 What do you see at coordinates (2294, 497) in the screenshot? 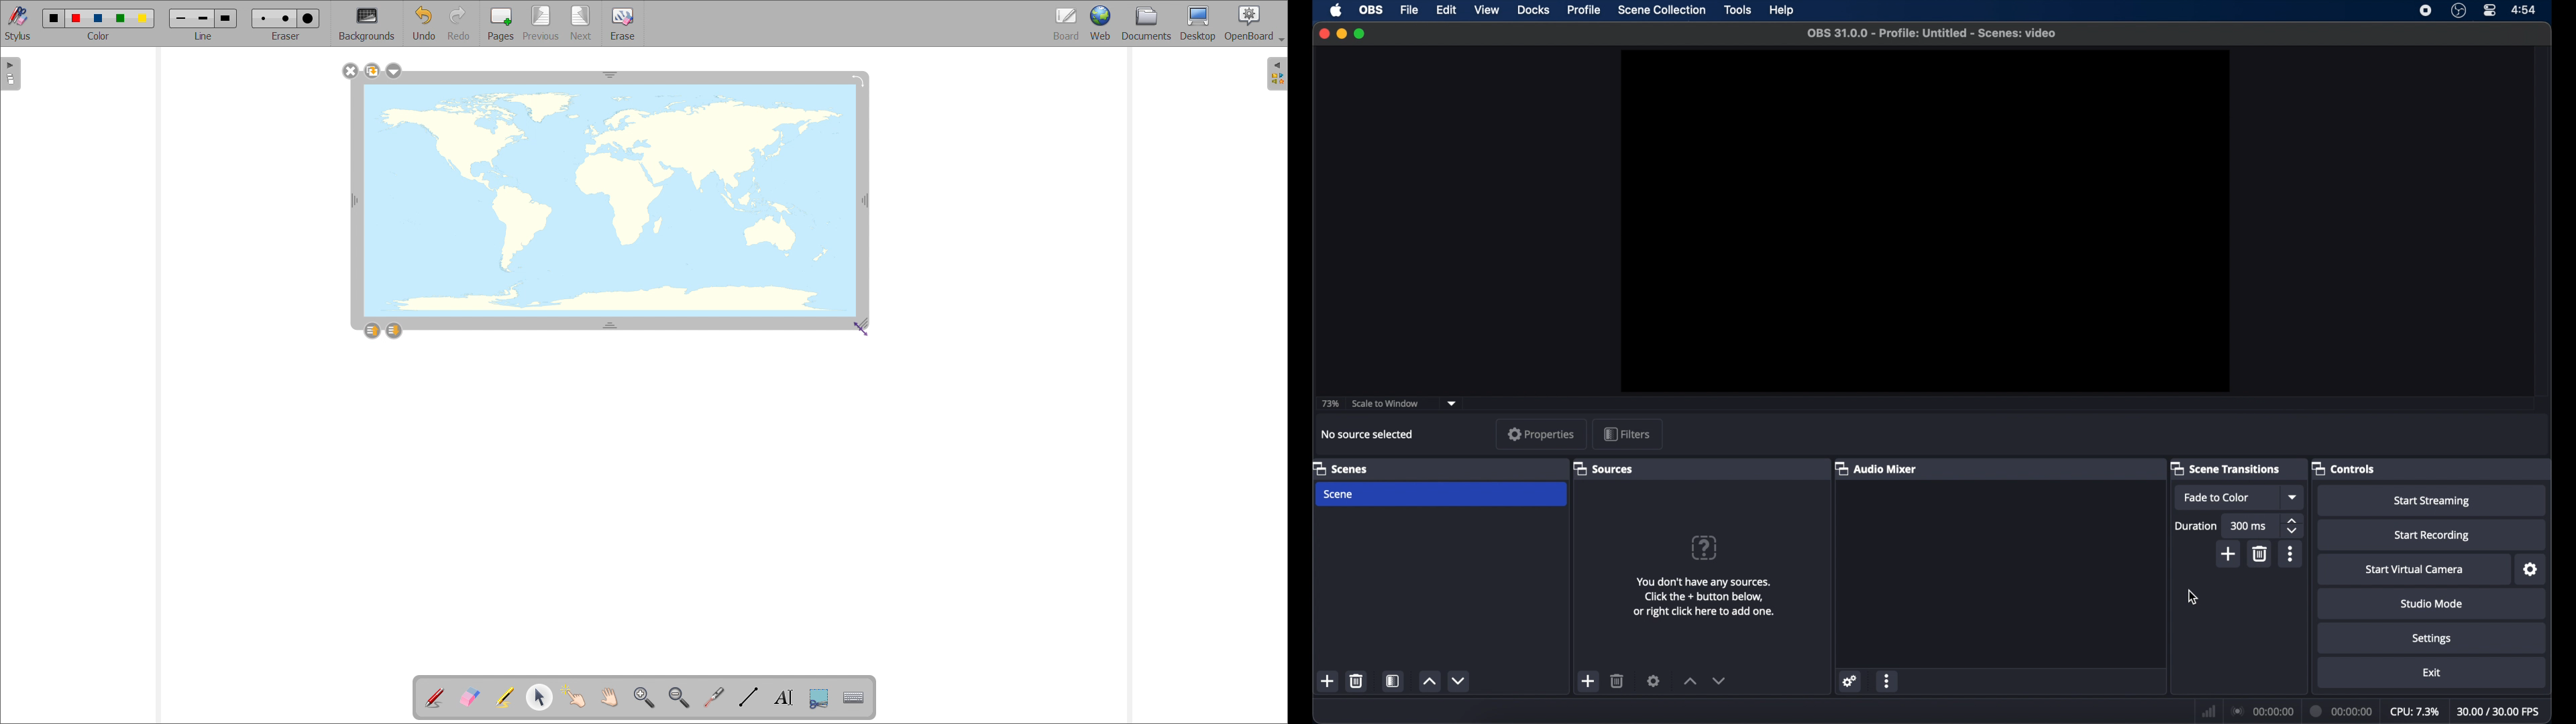
I see `dropdown` at bounding box center [2294, 497].